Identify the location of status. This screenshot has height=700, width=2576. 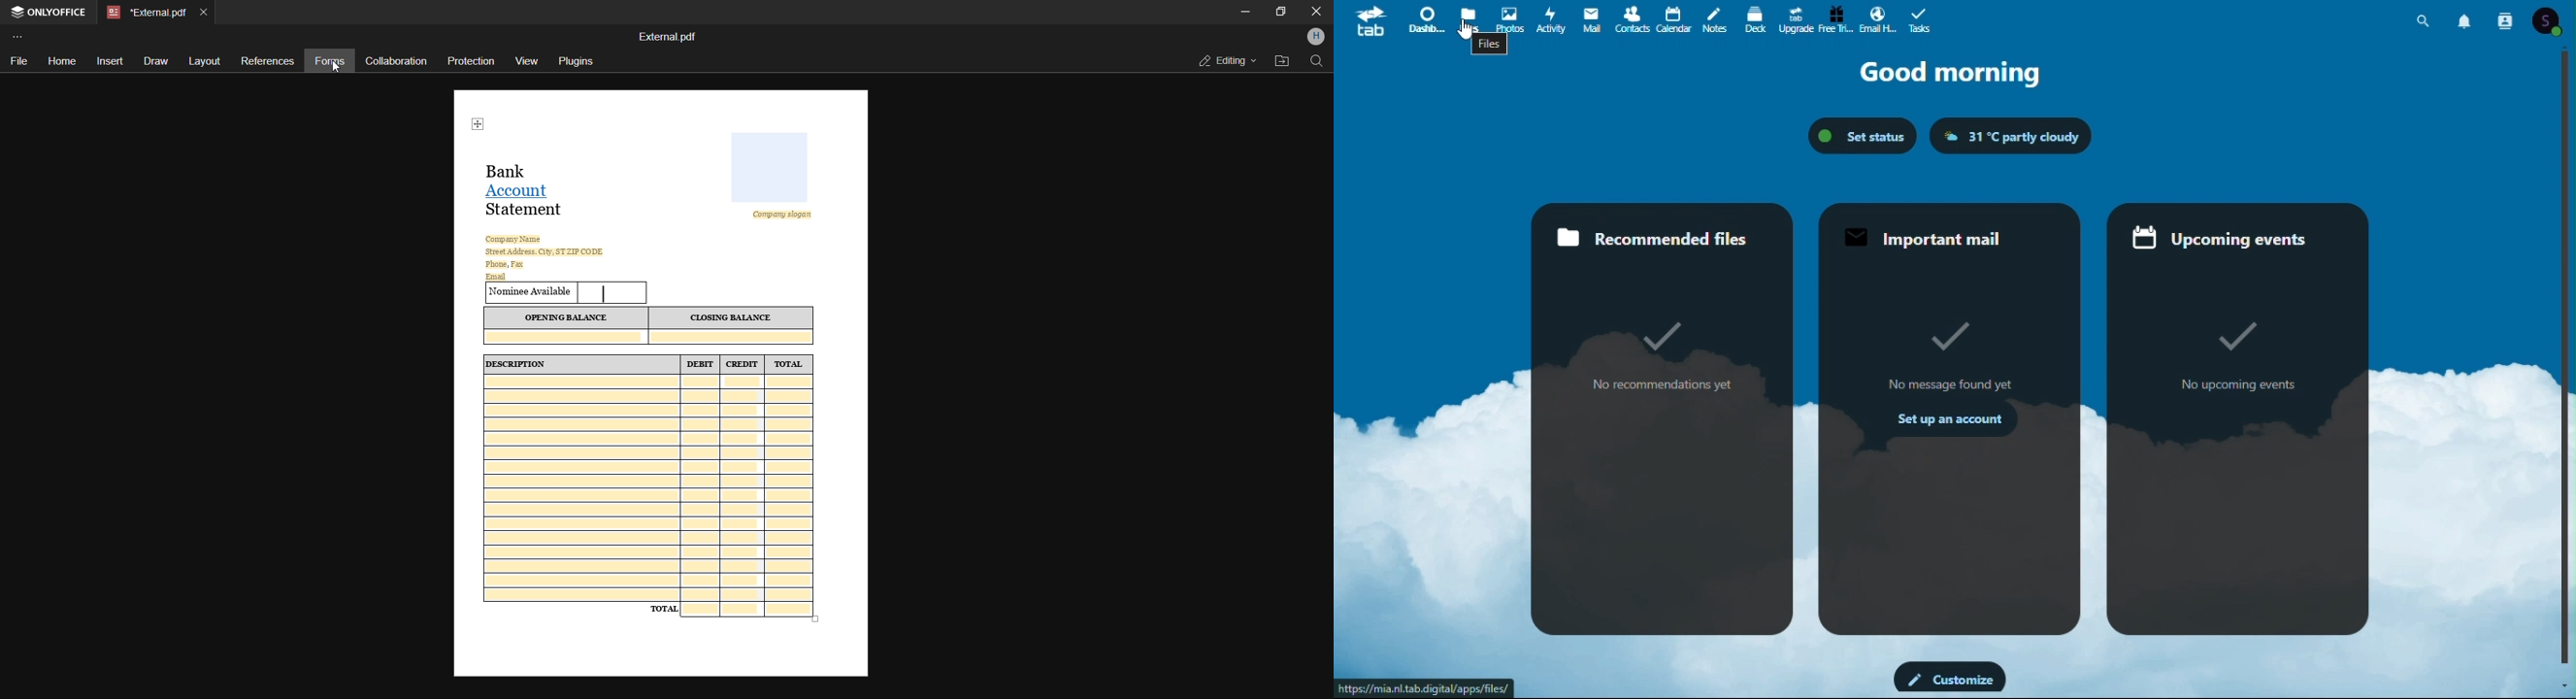
(1862, 135).